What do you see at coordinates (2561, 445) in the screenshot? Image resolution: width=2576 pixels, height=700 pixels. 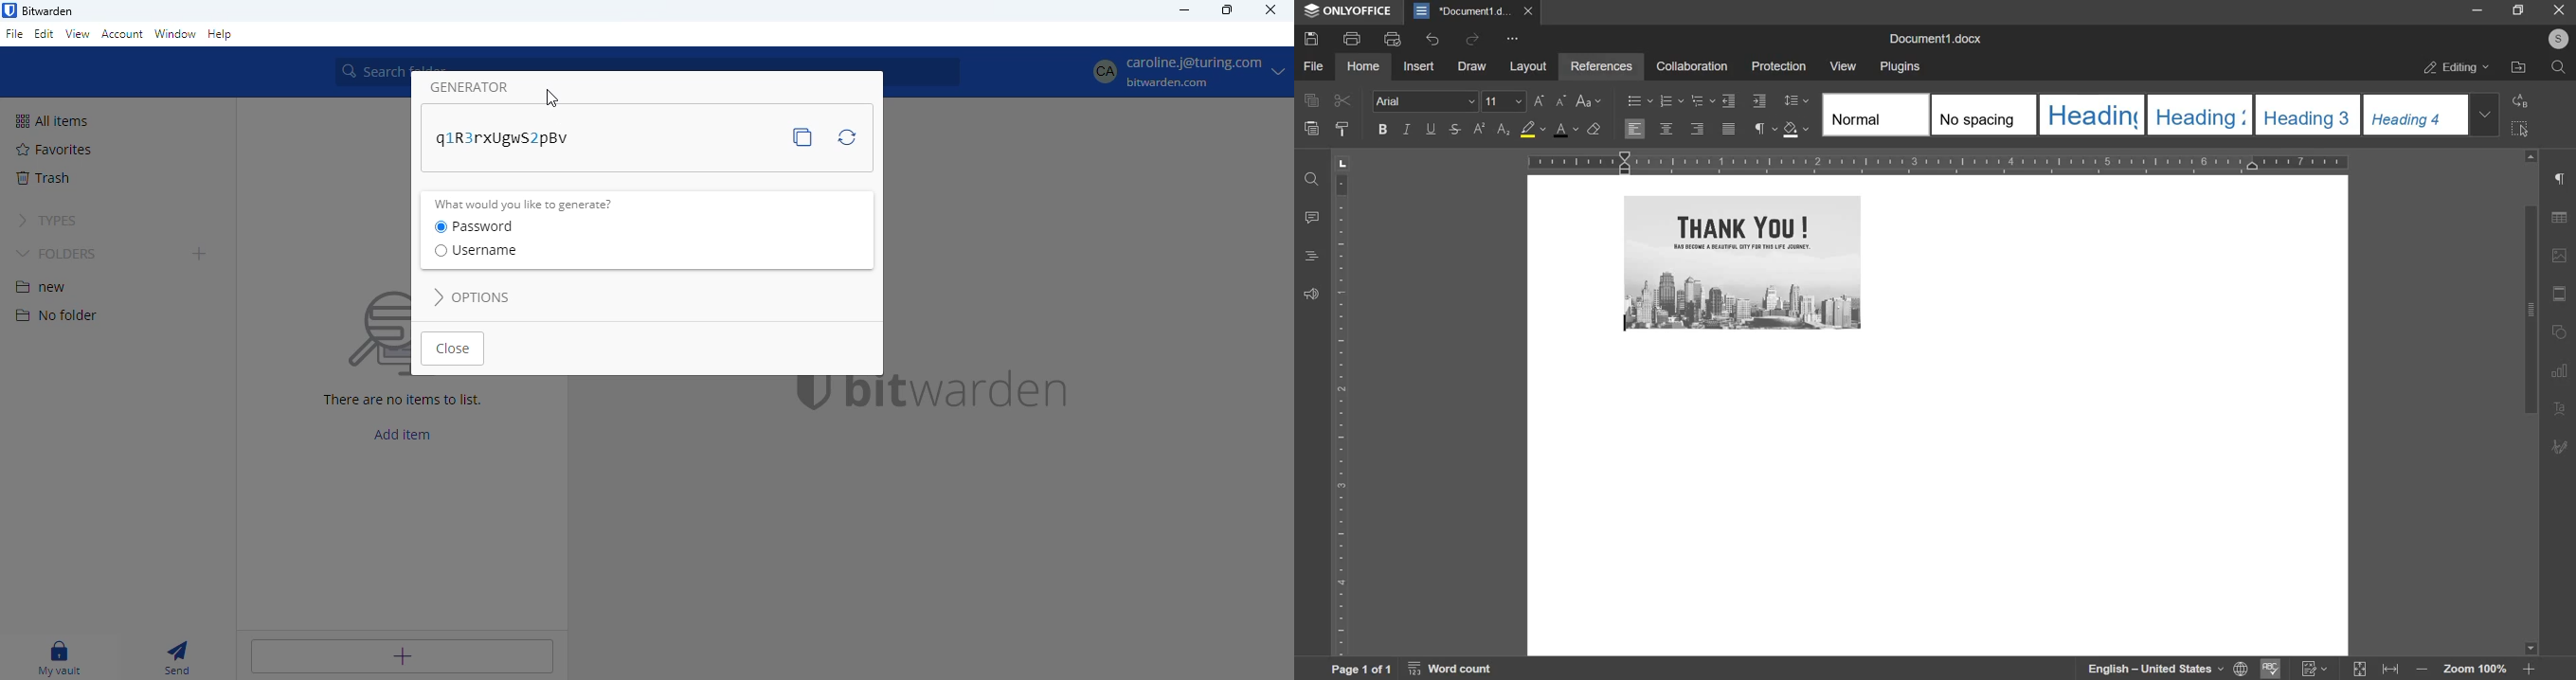 I see `Edit` at bounding box center [2561, 445].